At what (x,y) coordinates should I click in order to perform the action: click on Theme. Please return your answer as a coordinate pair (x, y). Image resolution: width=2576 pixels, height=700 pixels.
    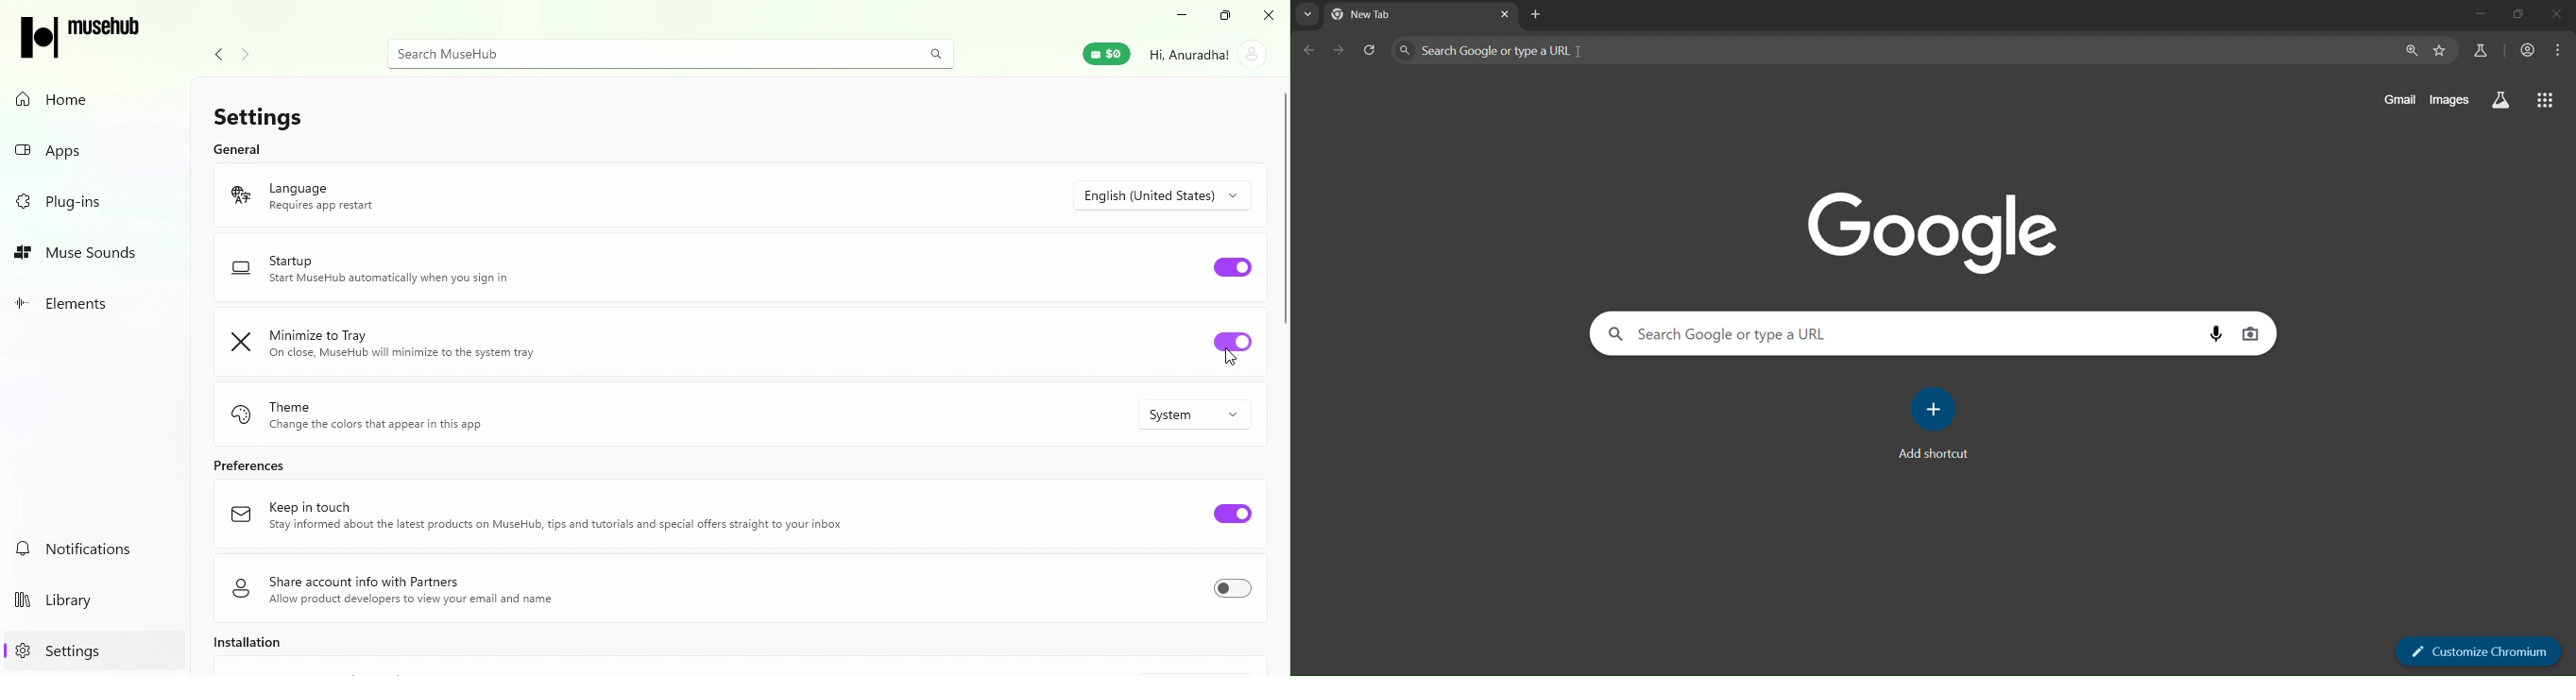
    Looking at the image, I should click on (393, 414).